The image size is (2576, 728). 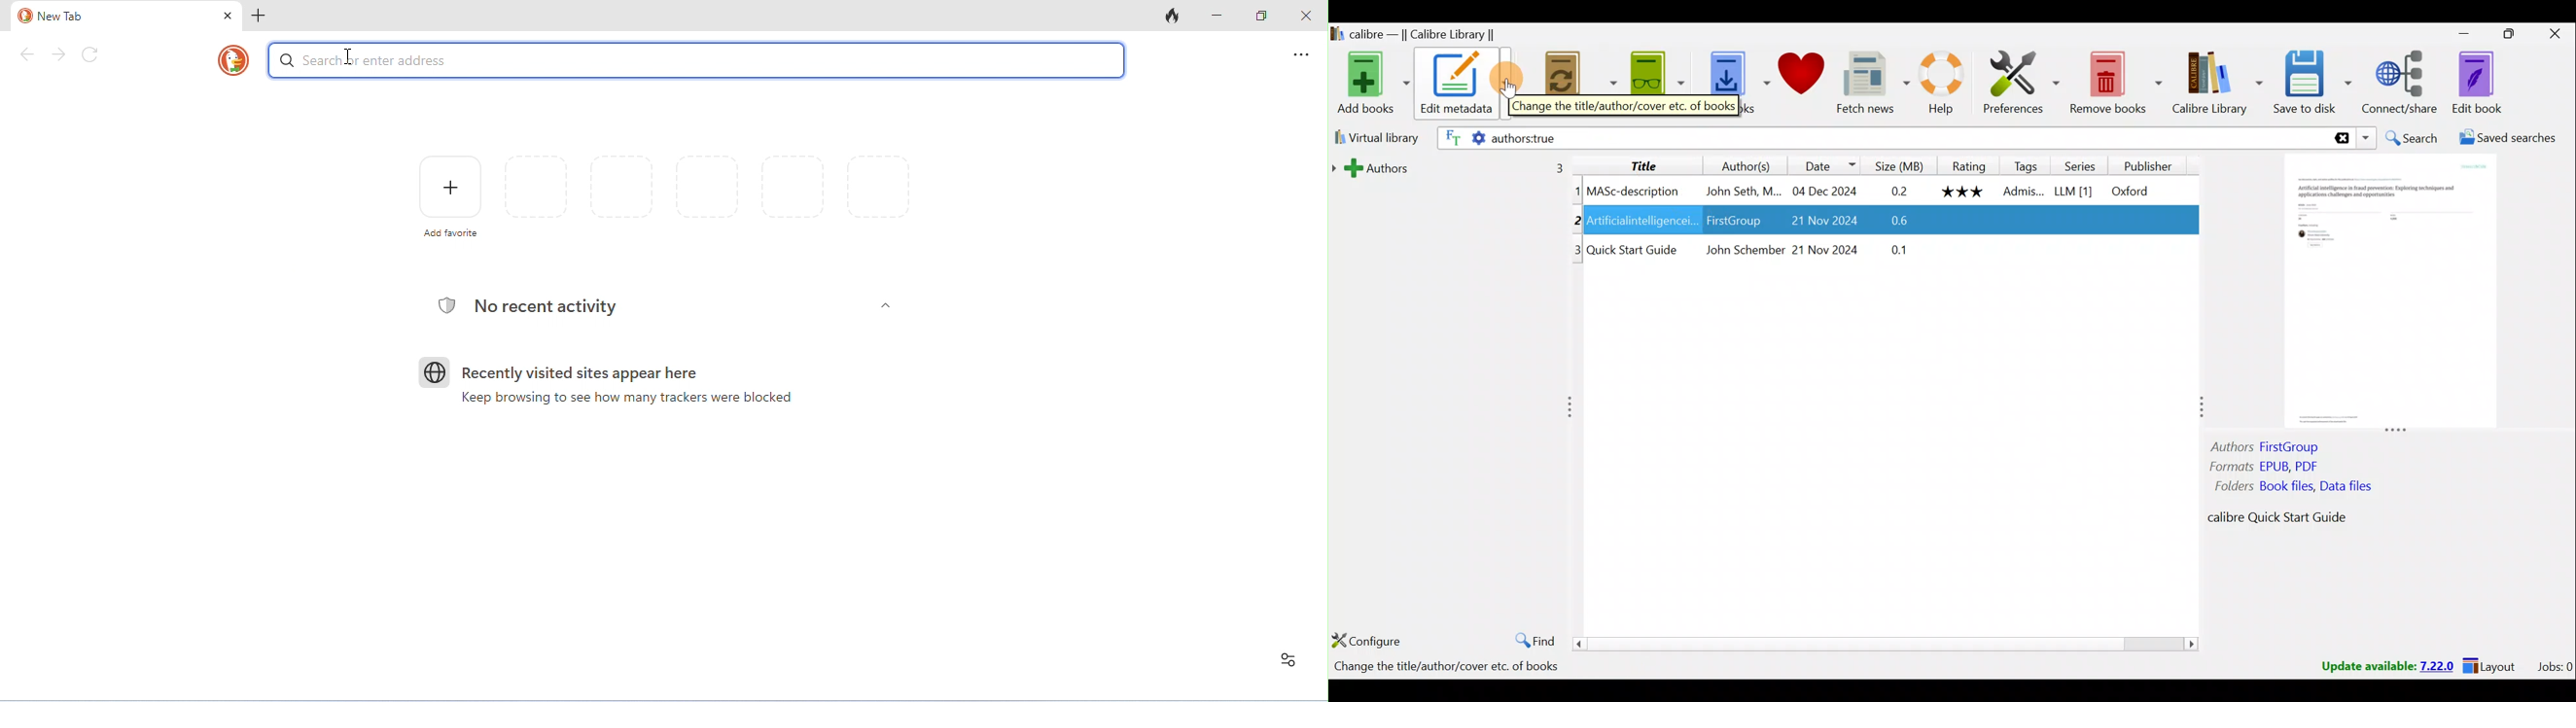 I want to click on Size, so click(x=1899, y=164).